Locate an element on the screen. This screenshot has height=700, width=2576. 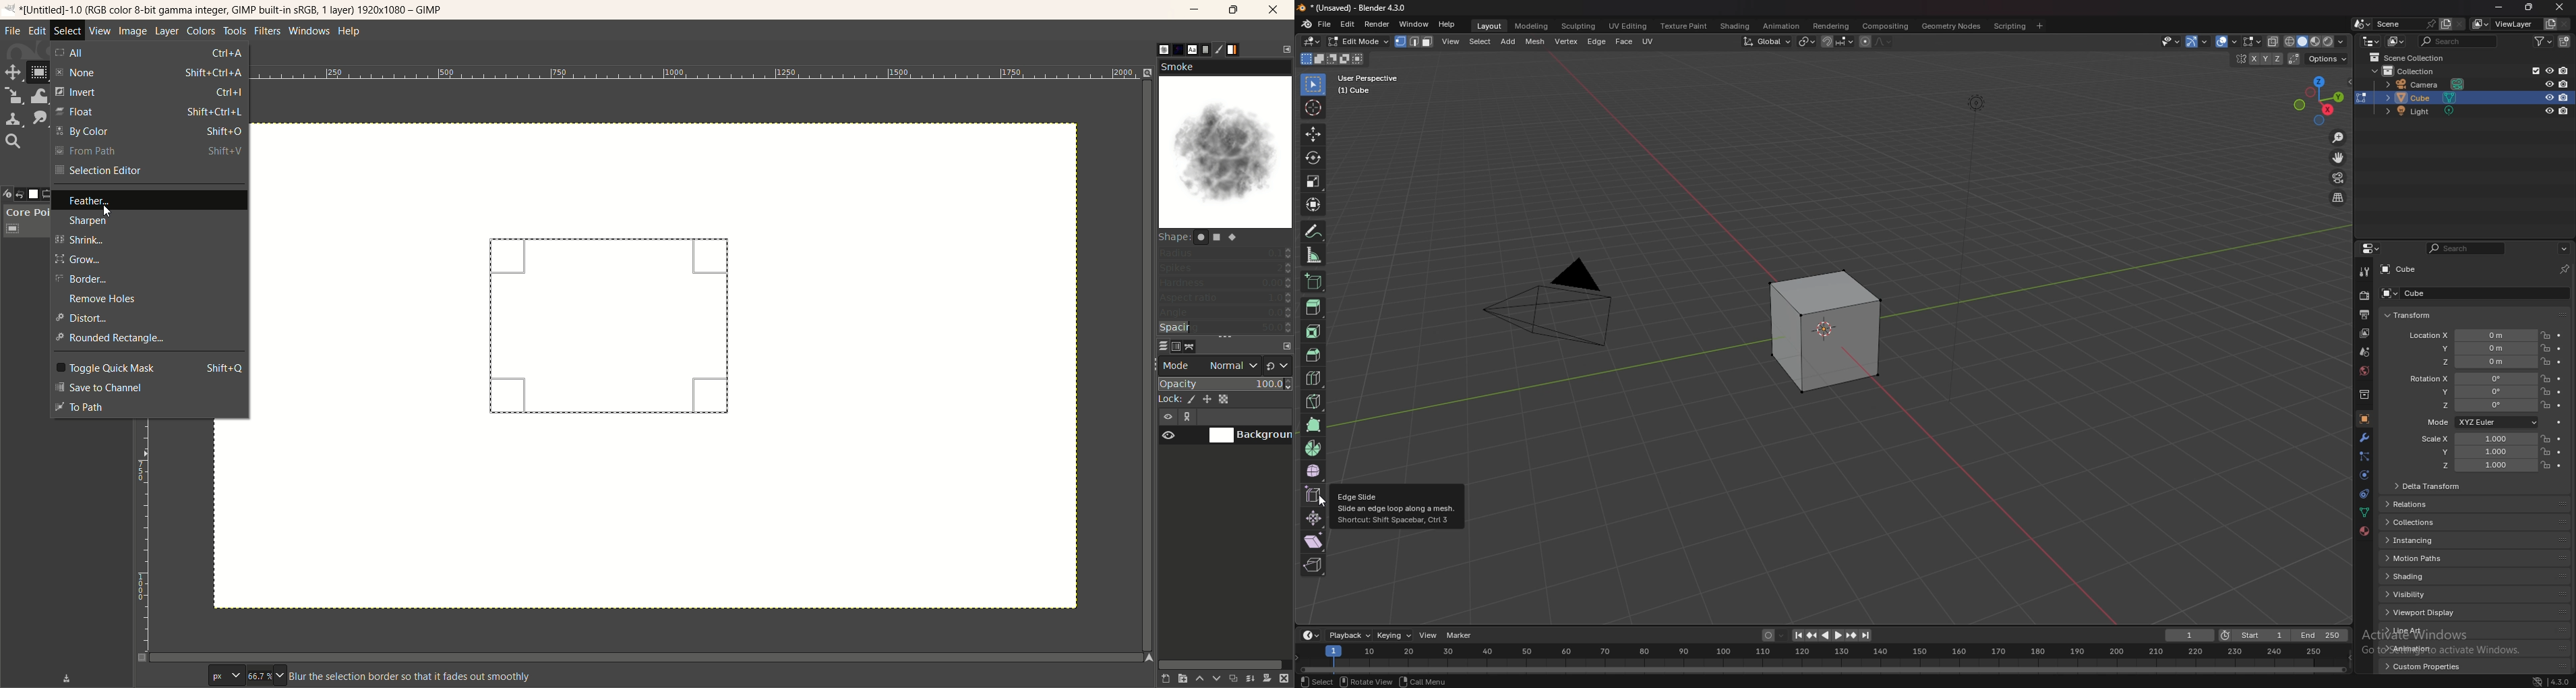
rectangle is located at coordinates (617, 325).